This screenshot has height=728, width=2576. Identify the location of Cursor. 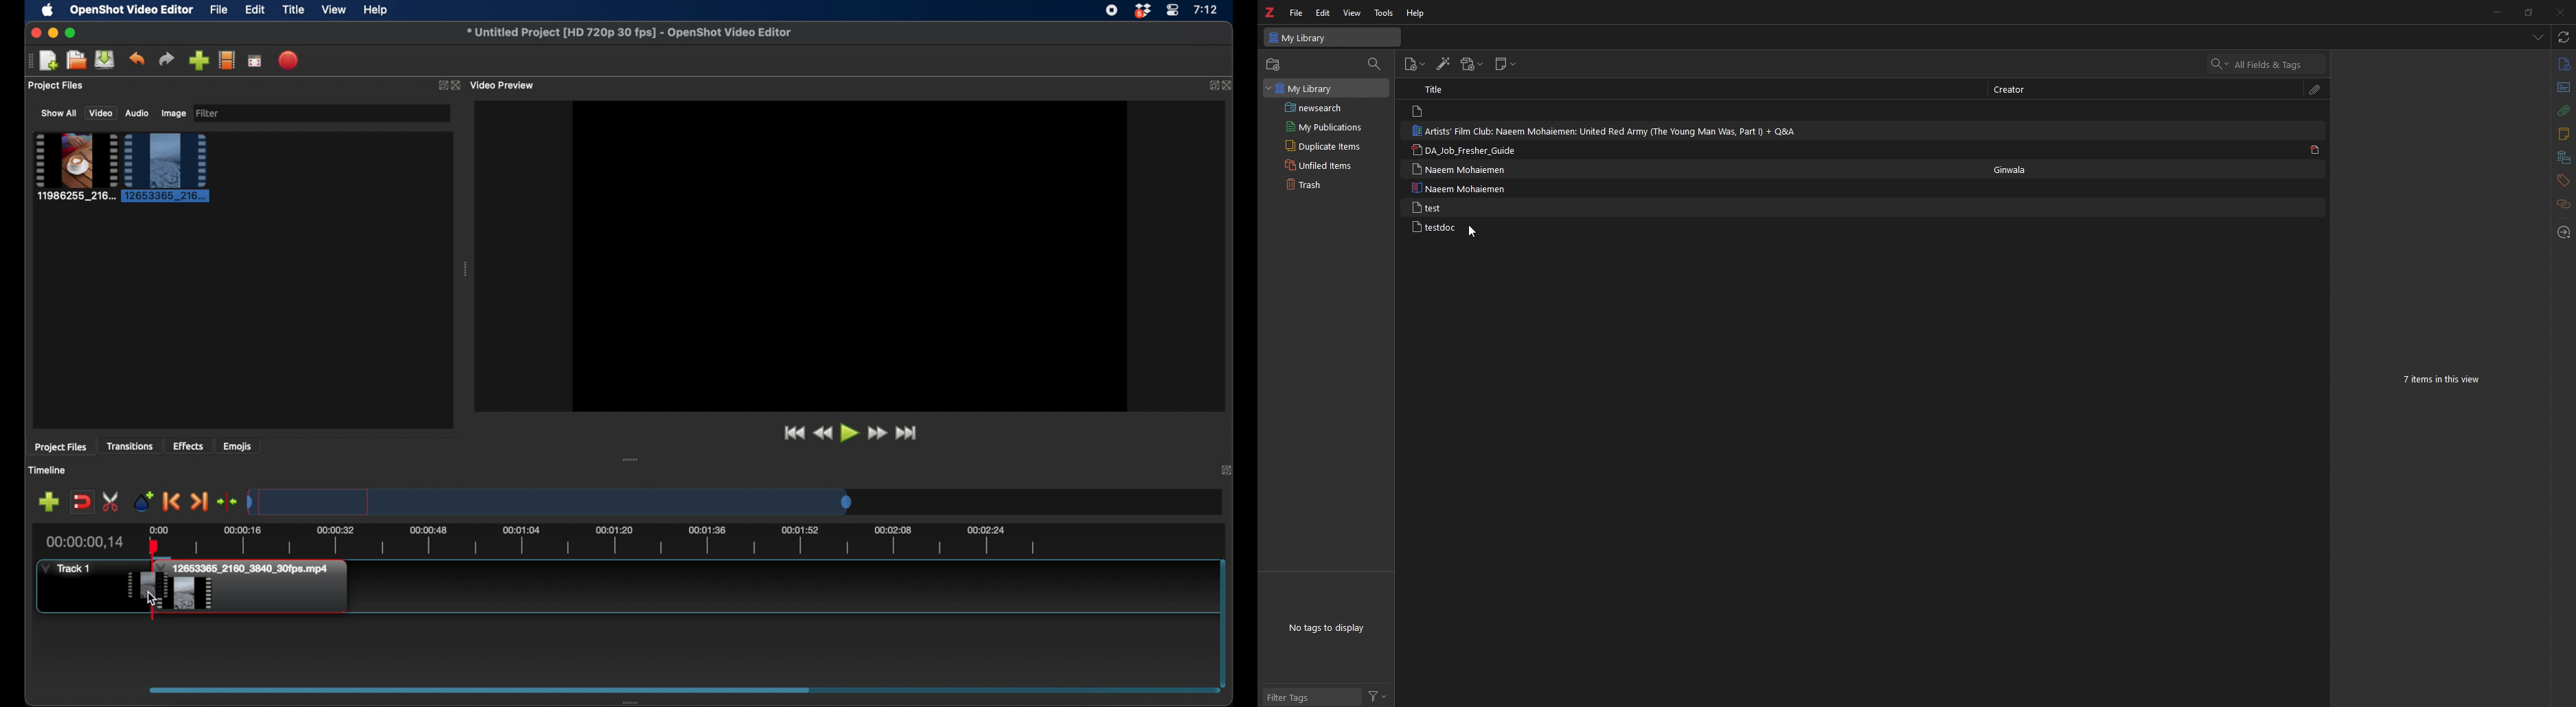
(152, 598).